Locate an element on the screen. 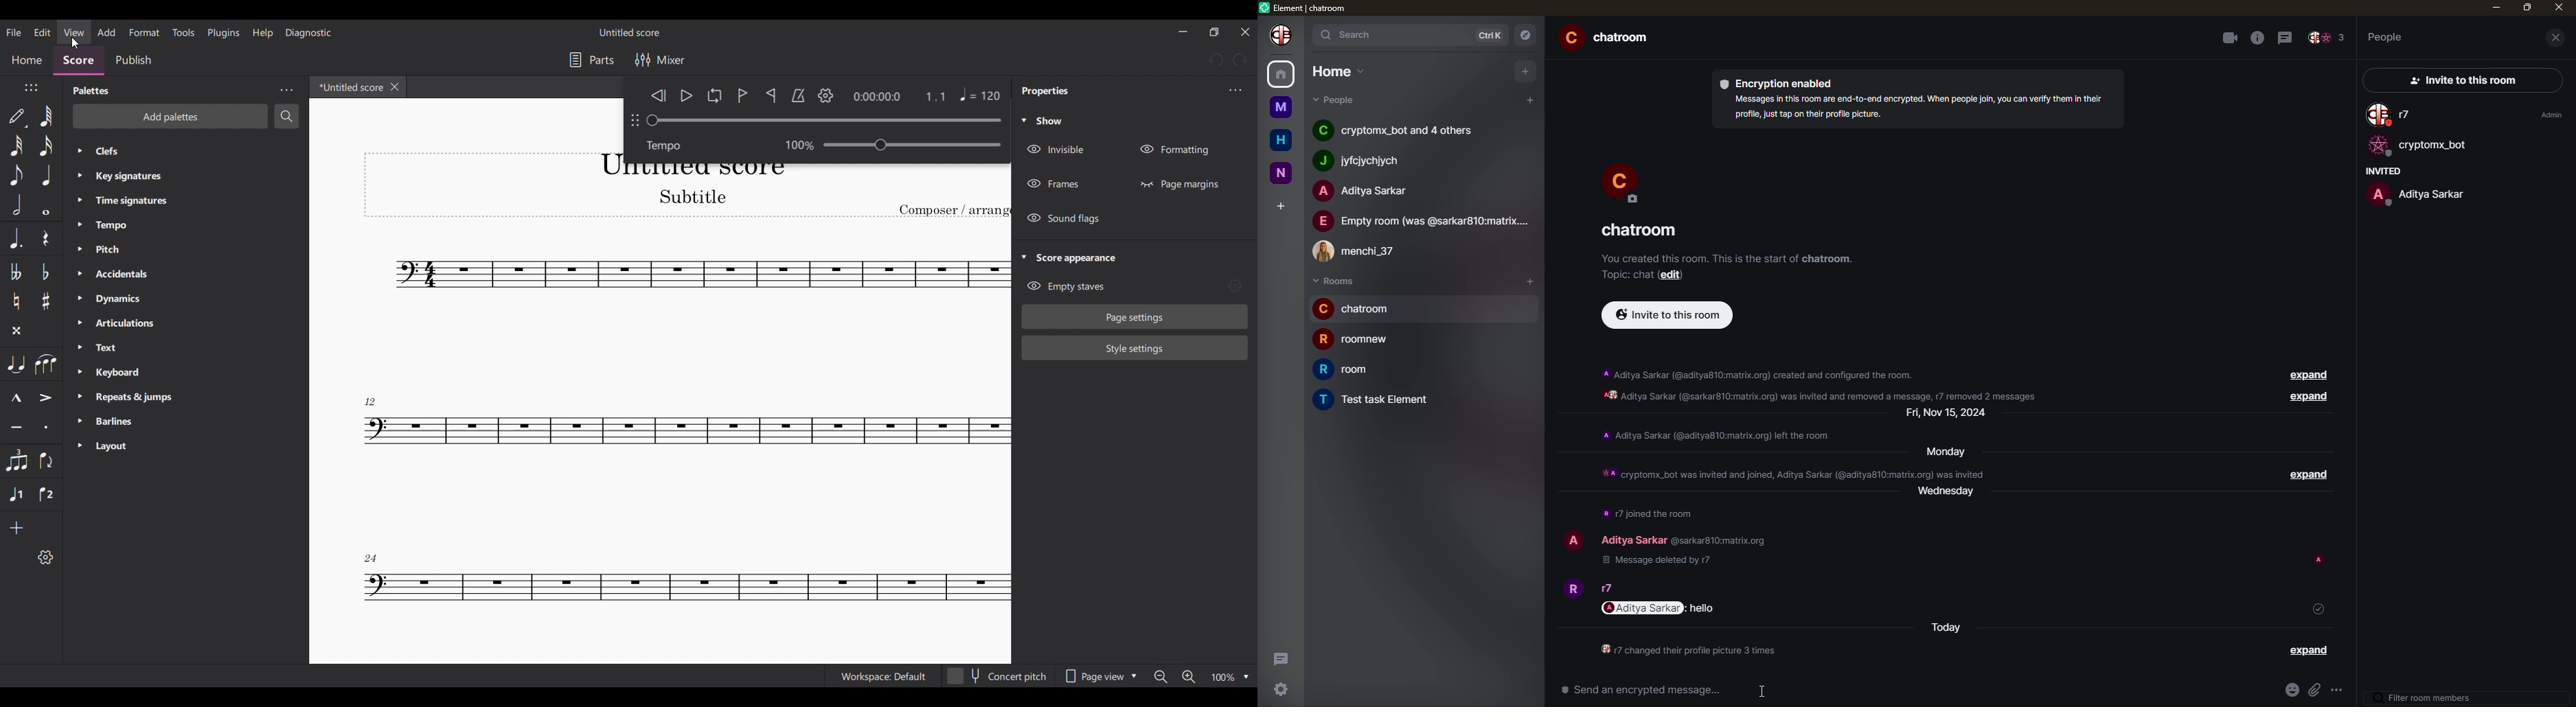  add is located at coordinates (1282, 205).